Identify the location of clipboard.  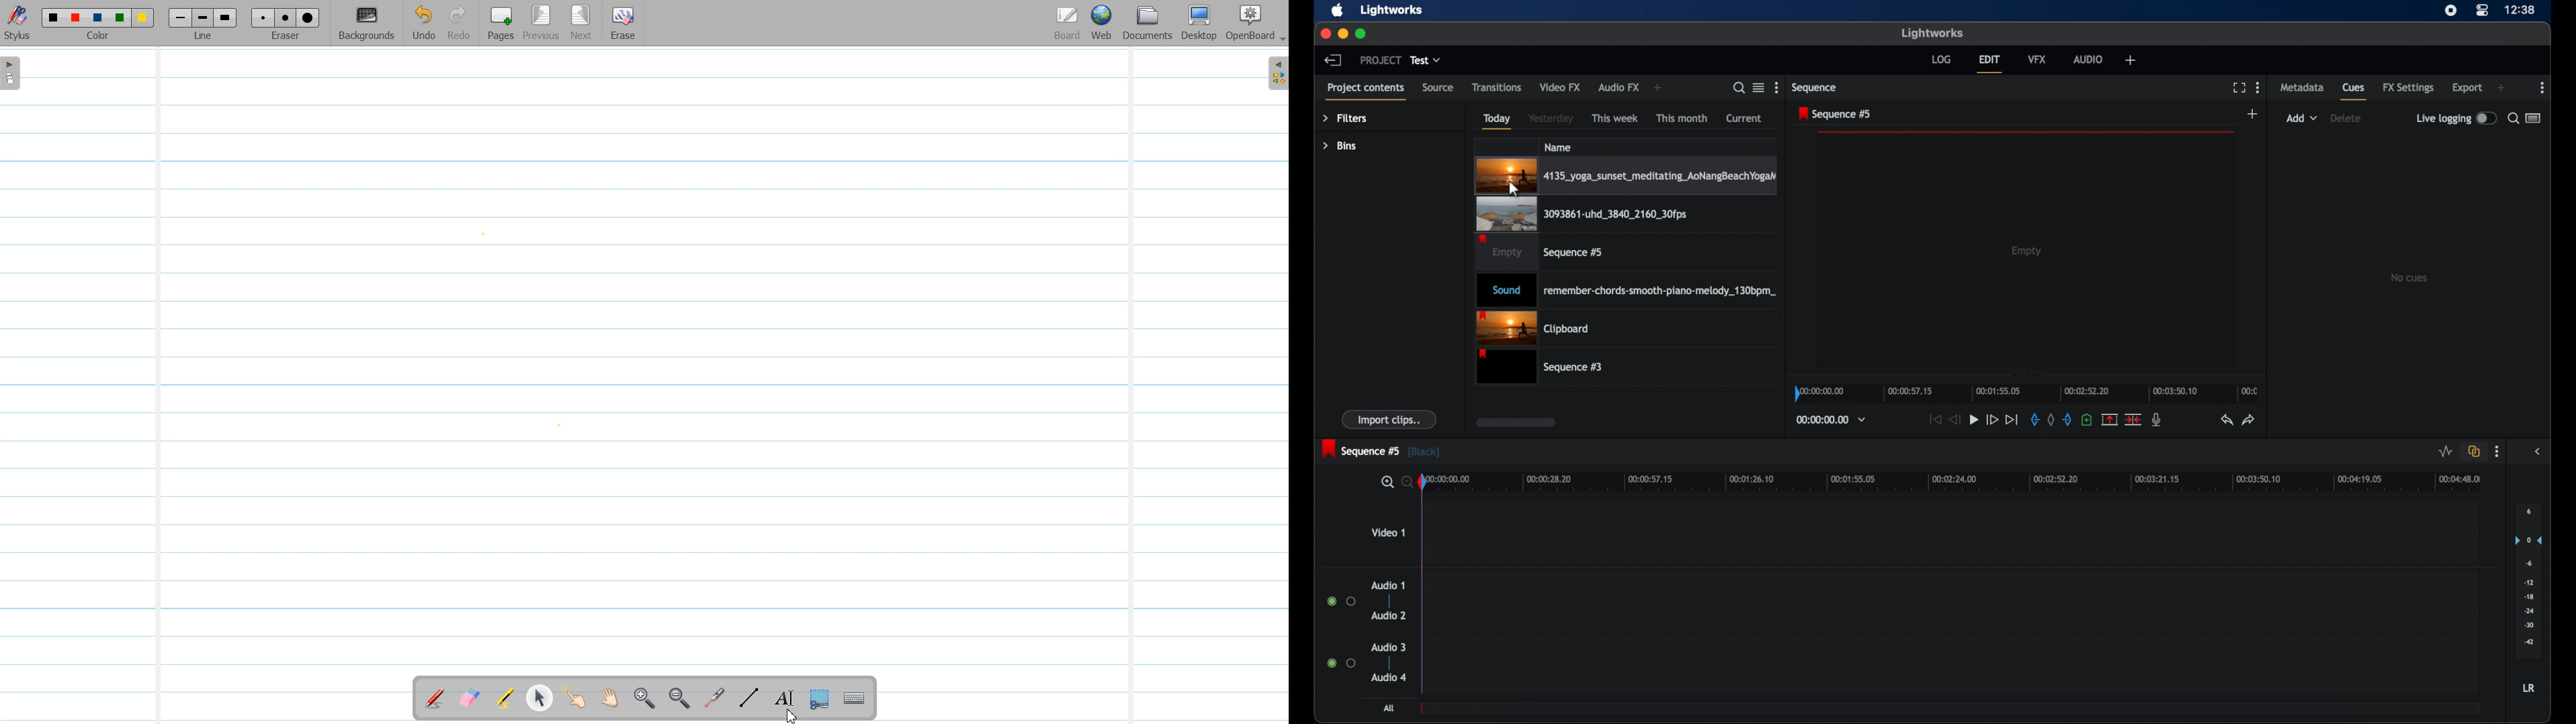
(1537, 328).